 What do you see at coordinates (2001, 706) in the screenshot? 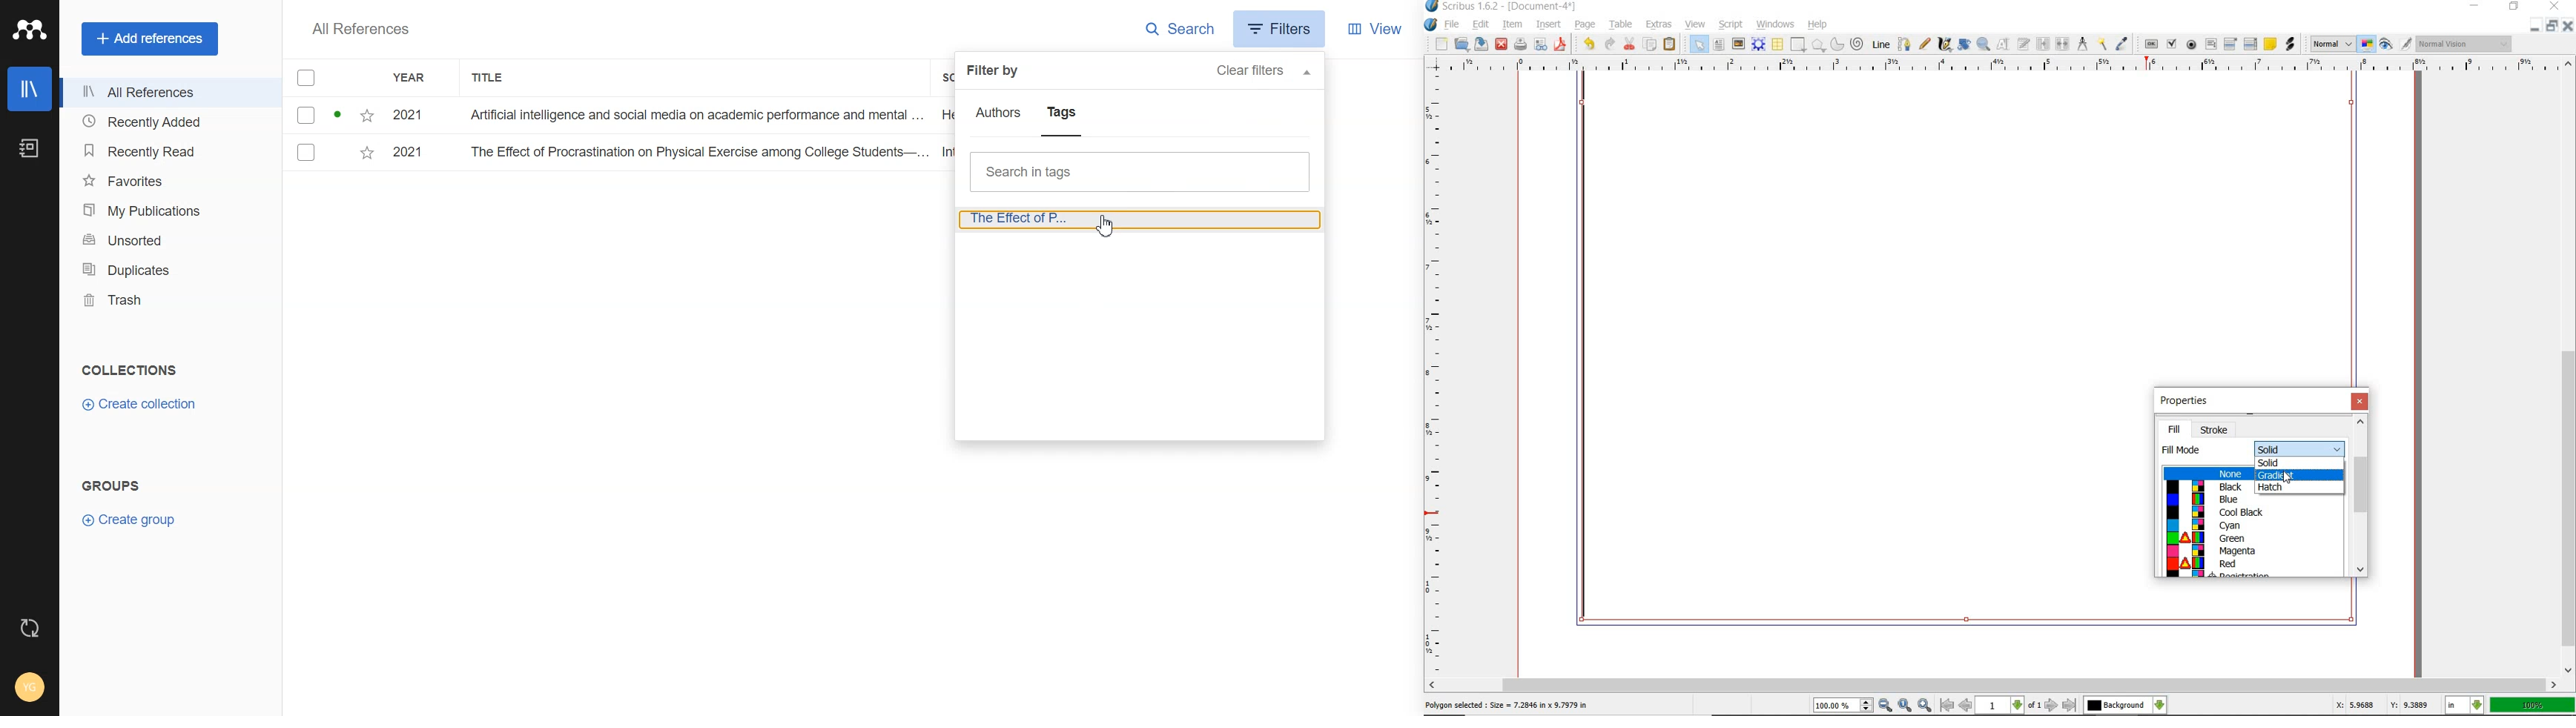
I see `1` at bounding box center [2001, 706].